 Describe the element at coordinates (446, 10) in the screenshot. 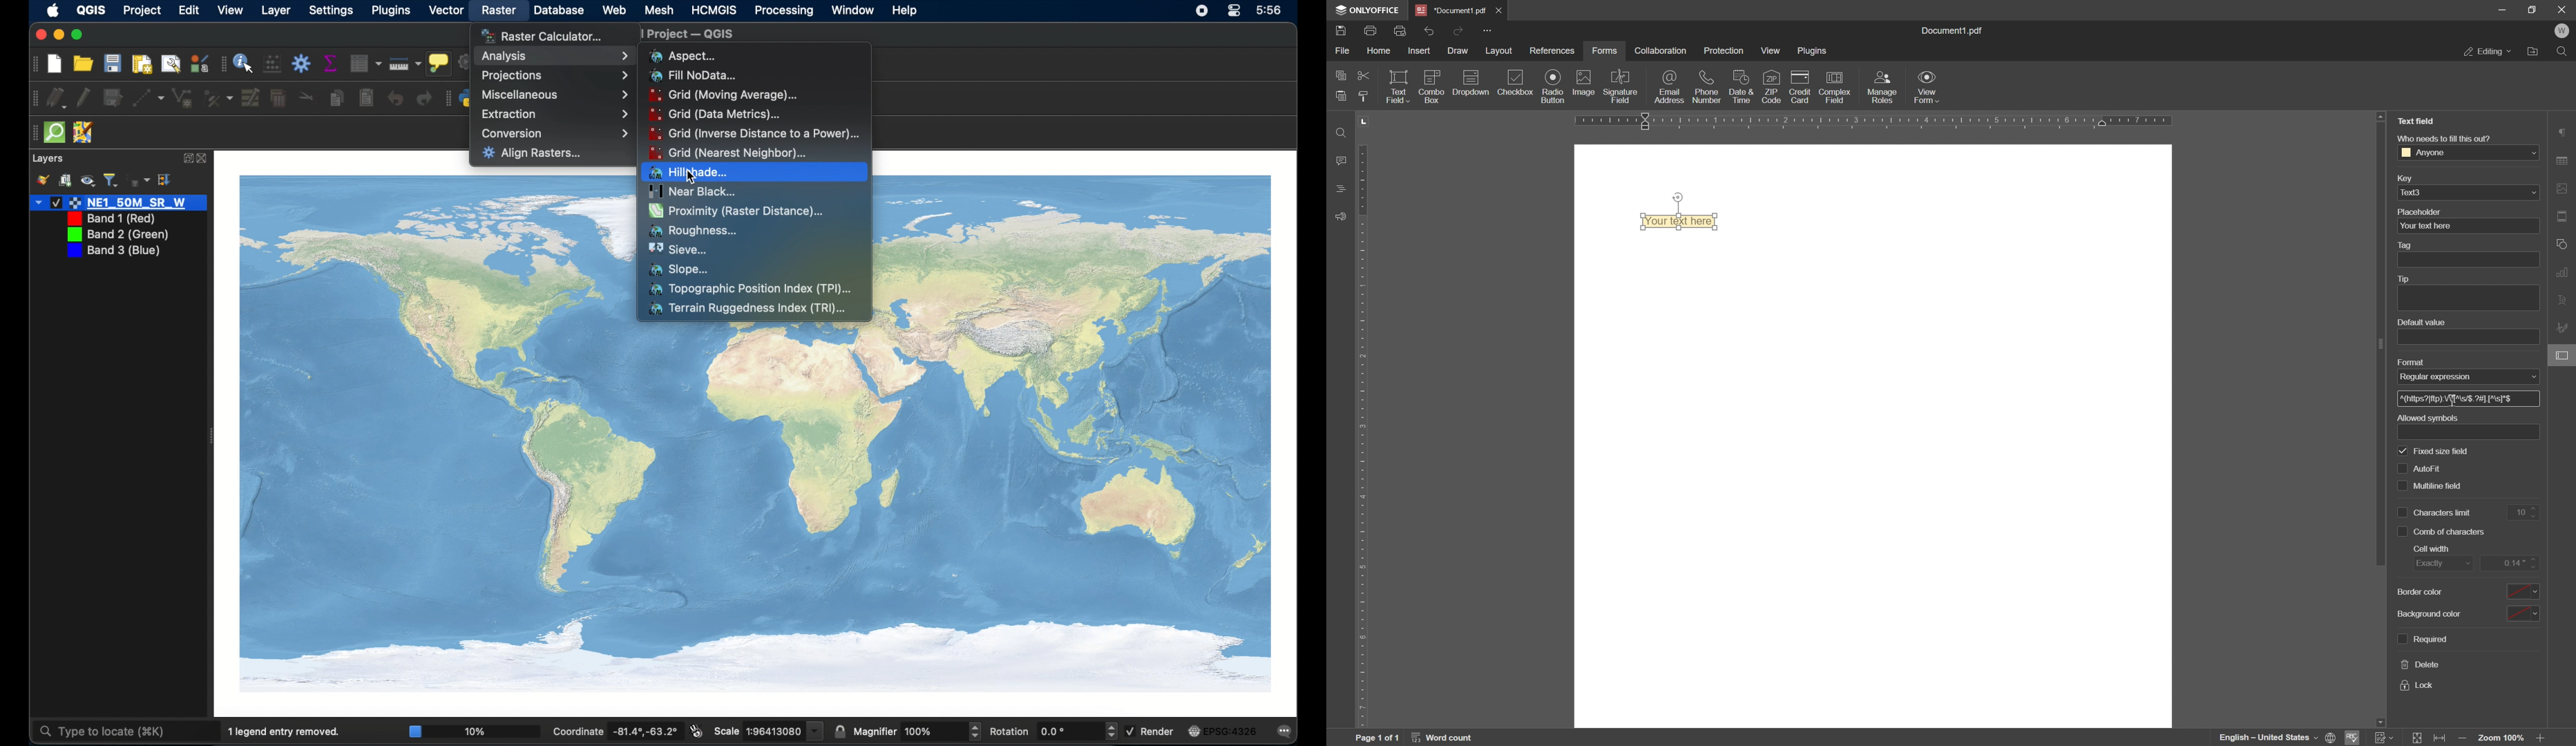

I see `vector` at that location.